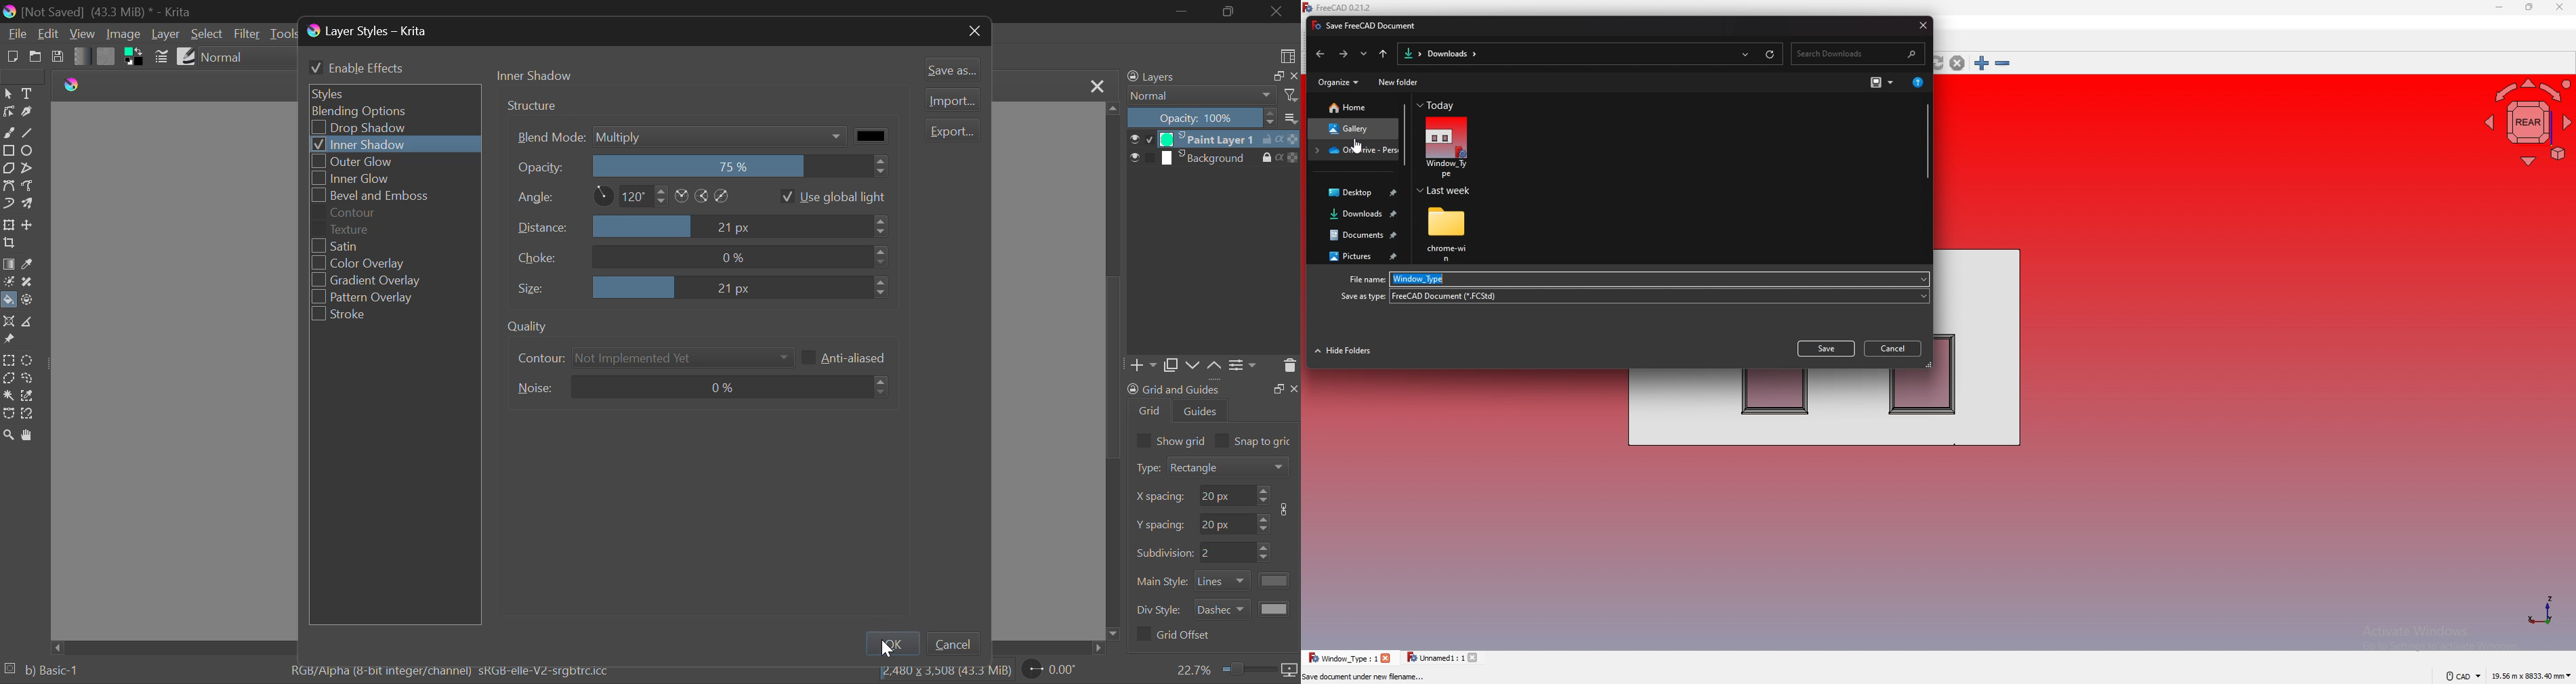  Describe the element at coordinates (136, 59) in the screenshot. I see `Colors in Use` at that location.